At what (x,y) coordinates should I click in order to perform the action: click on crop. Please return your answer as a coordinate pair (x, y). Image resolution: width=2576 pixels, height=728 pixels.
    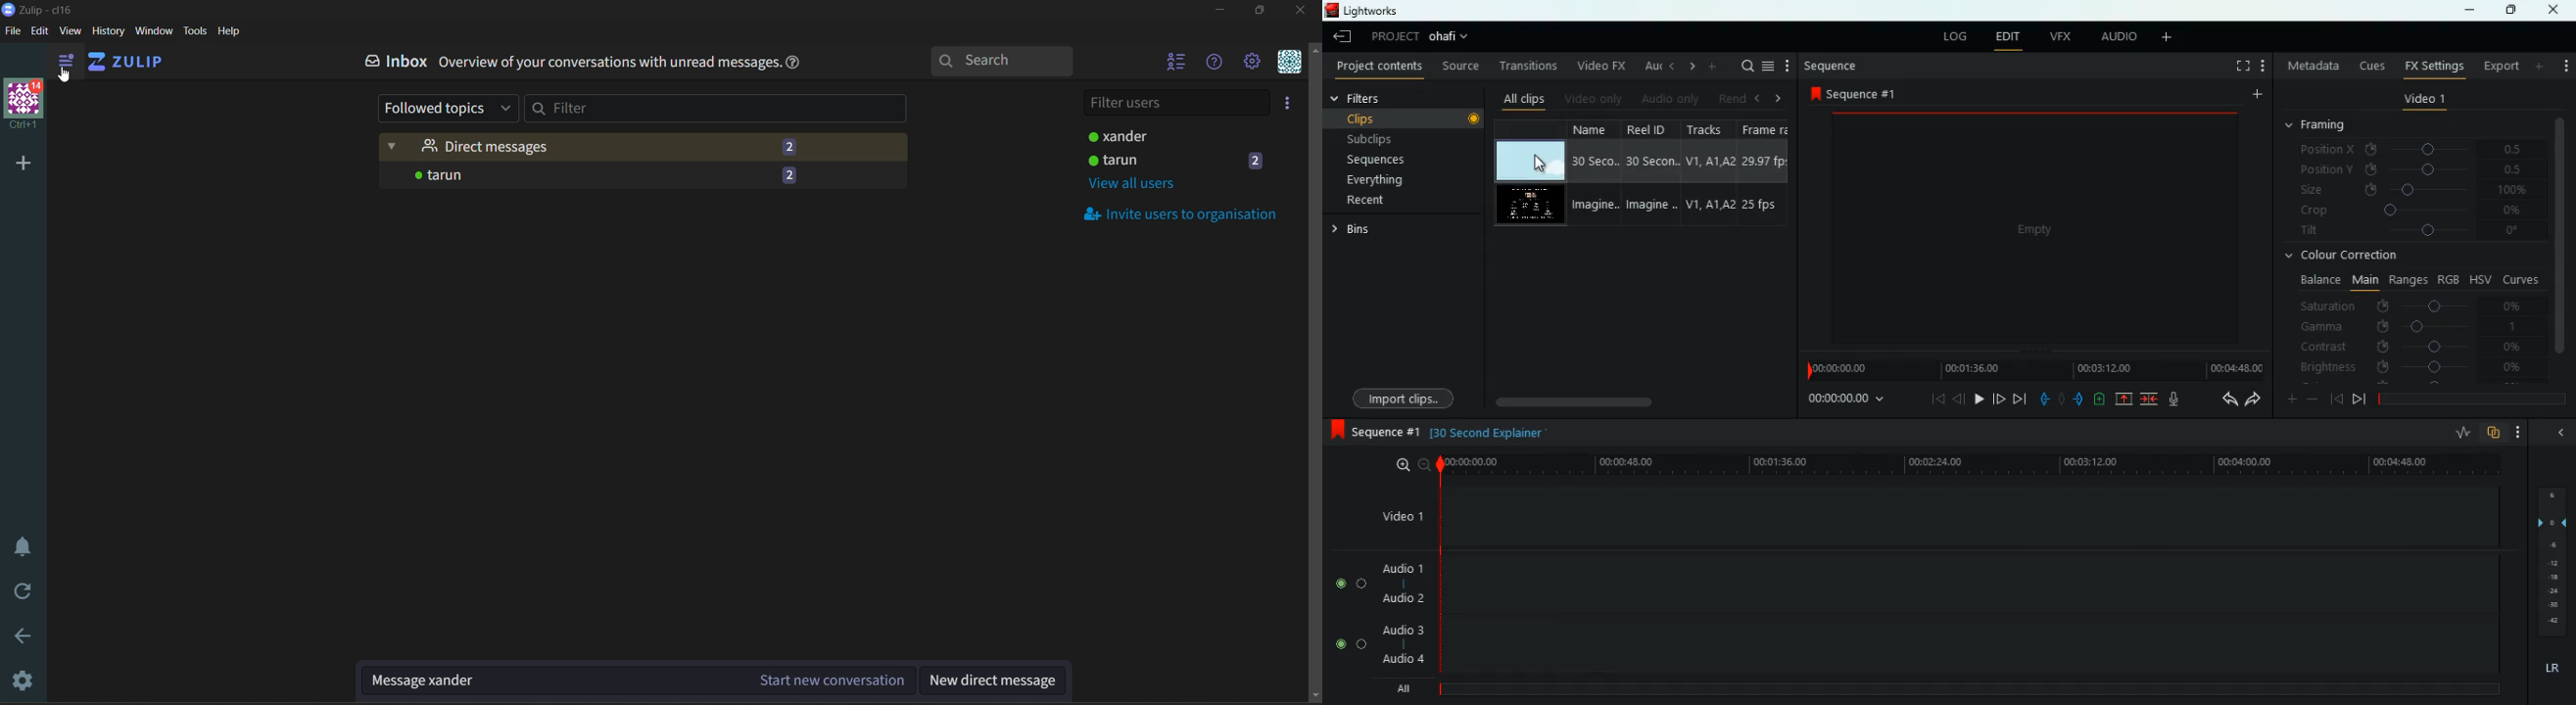
    Looking at the image, I should click on (2417, 212).